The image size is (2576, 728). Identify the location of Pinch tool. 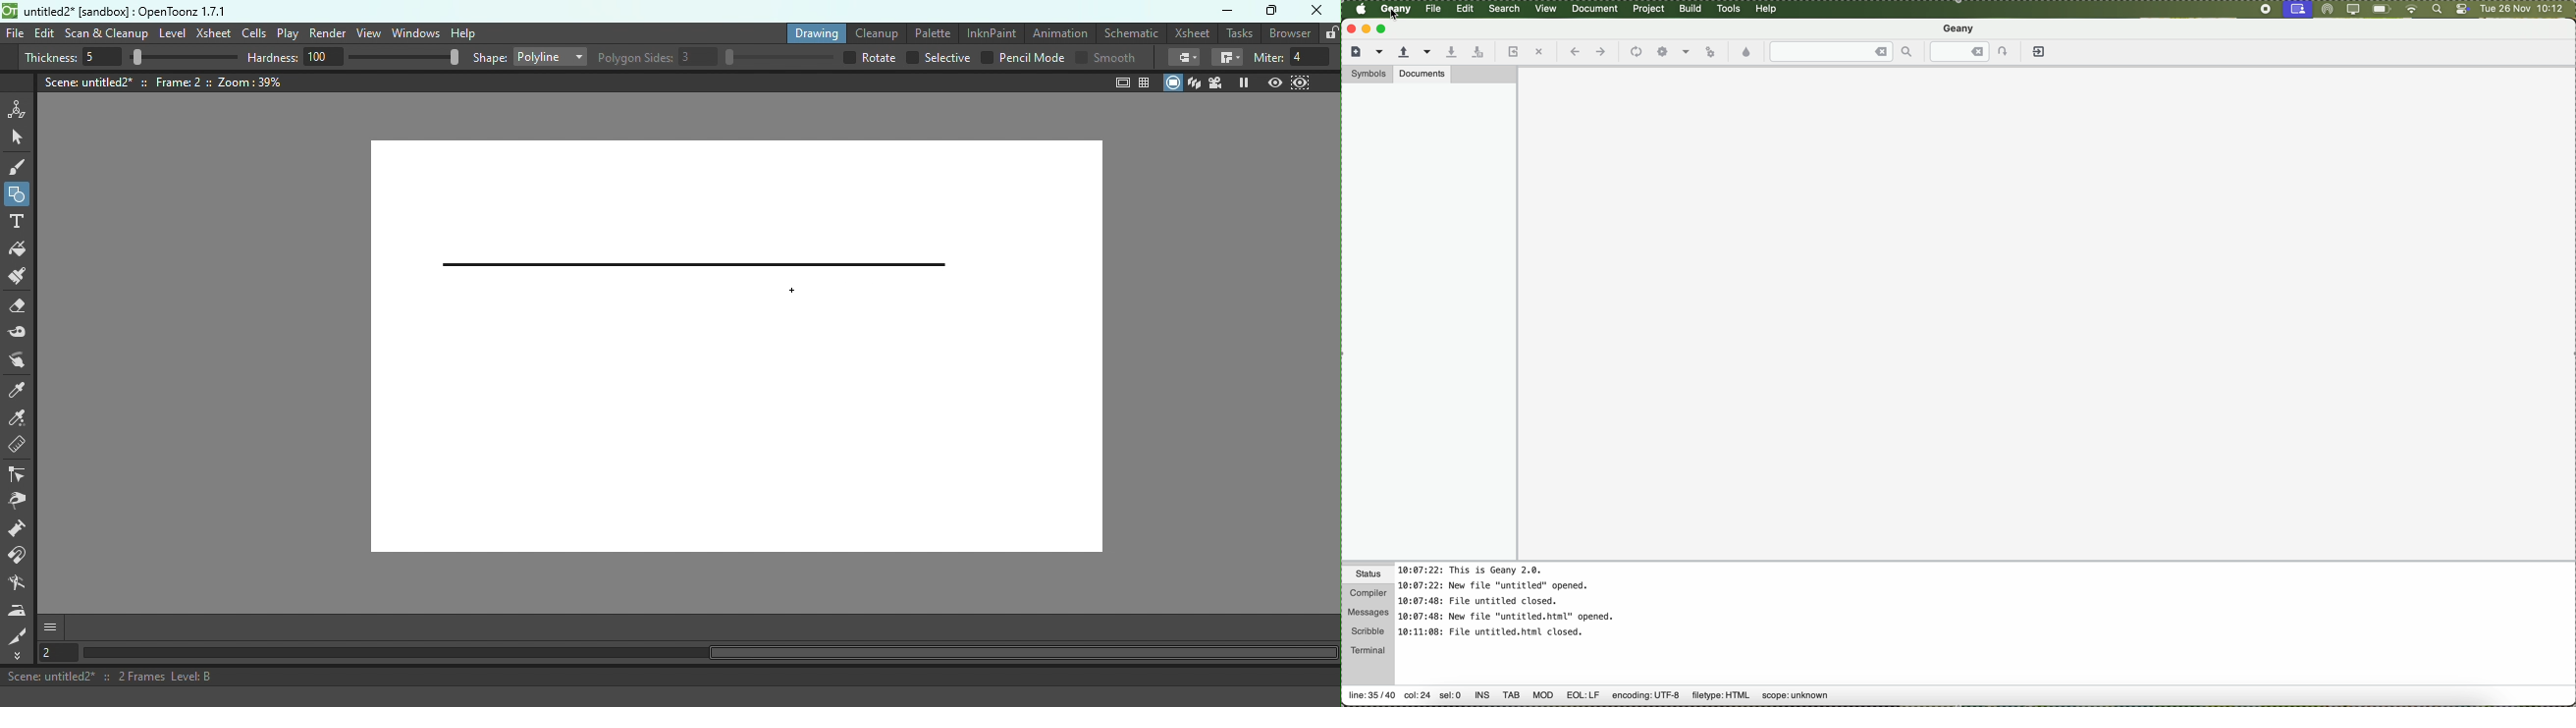
(23, 502).